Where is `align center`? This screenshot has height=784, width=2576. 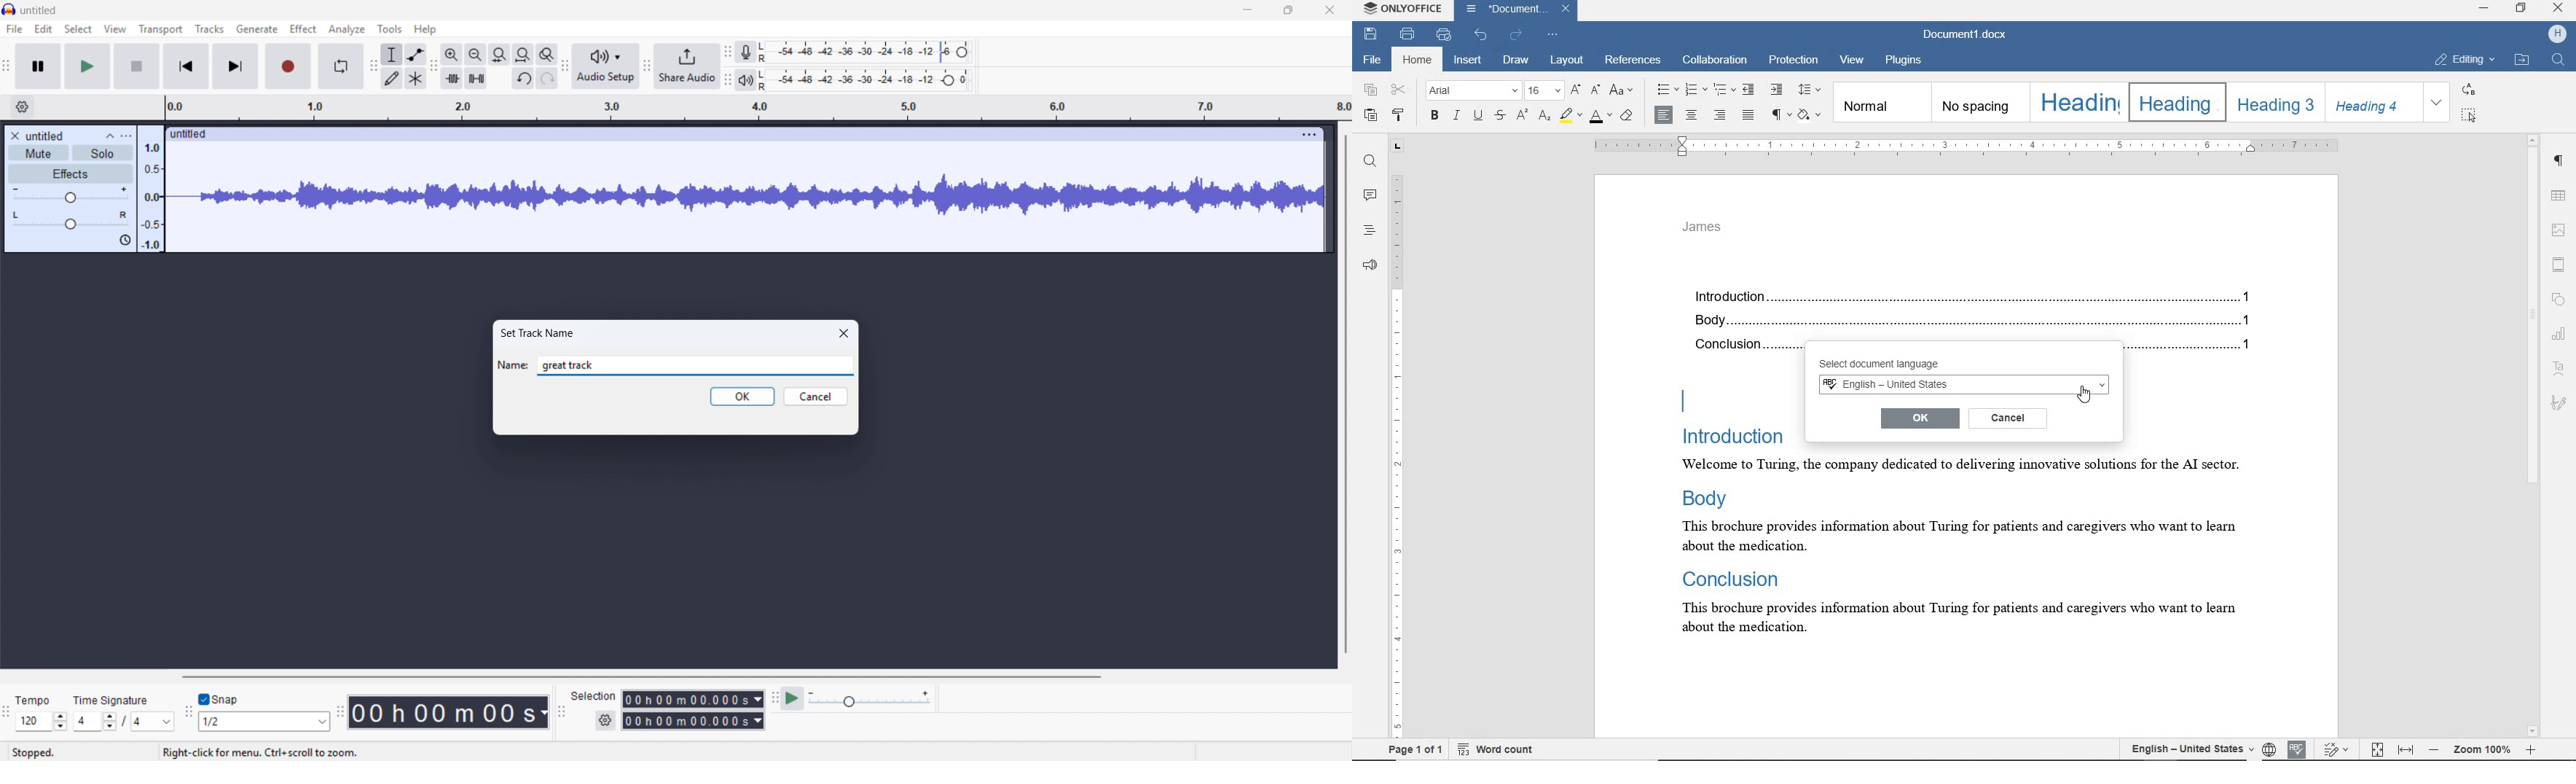 align center is located at coordinates (1691, 116).